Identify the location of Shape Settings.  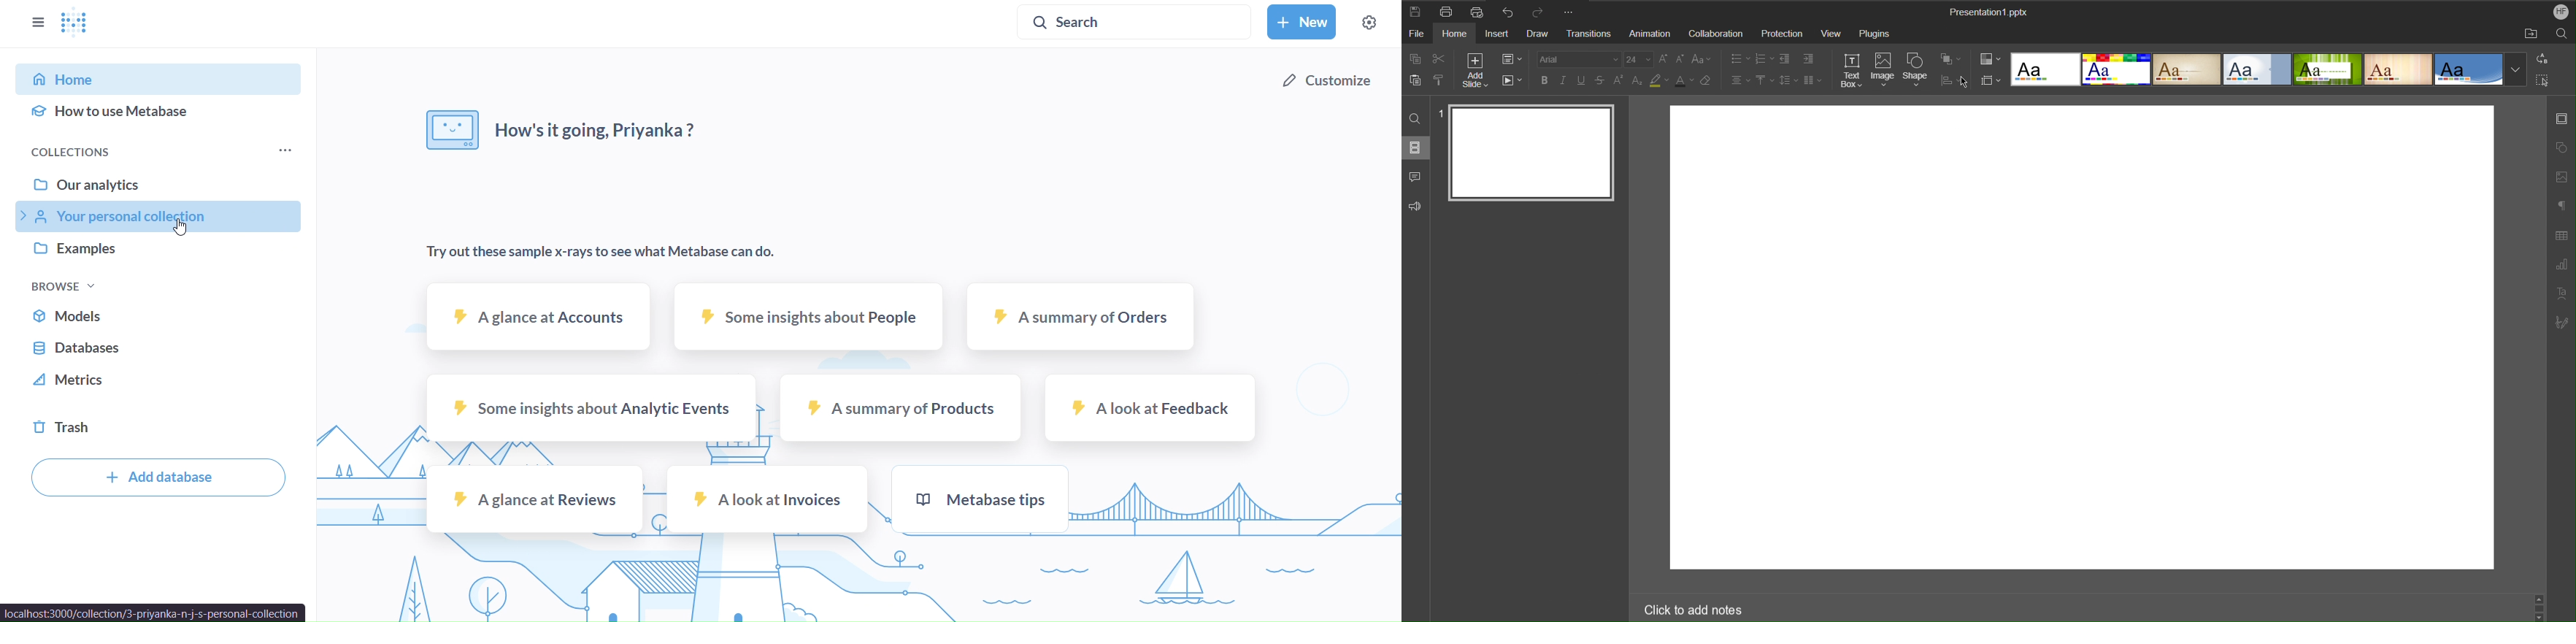
(2561, 149).